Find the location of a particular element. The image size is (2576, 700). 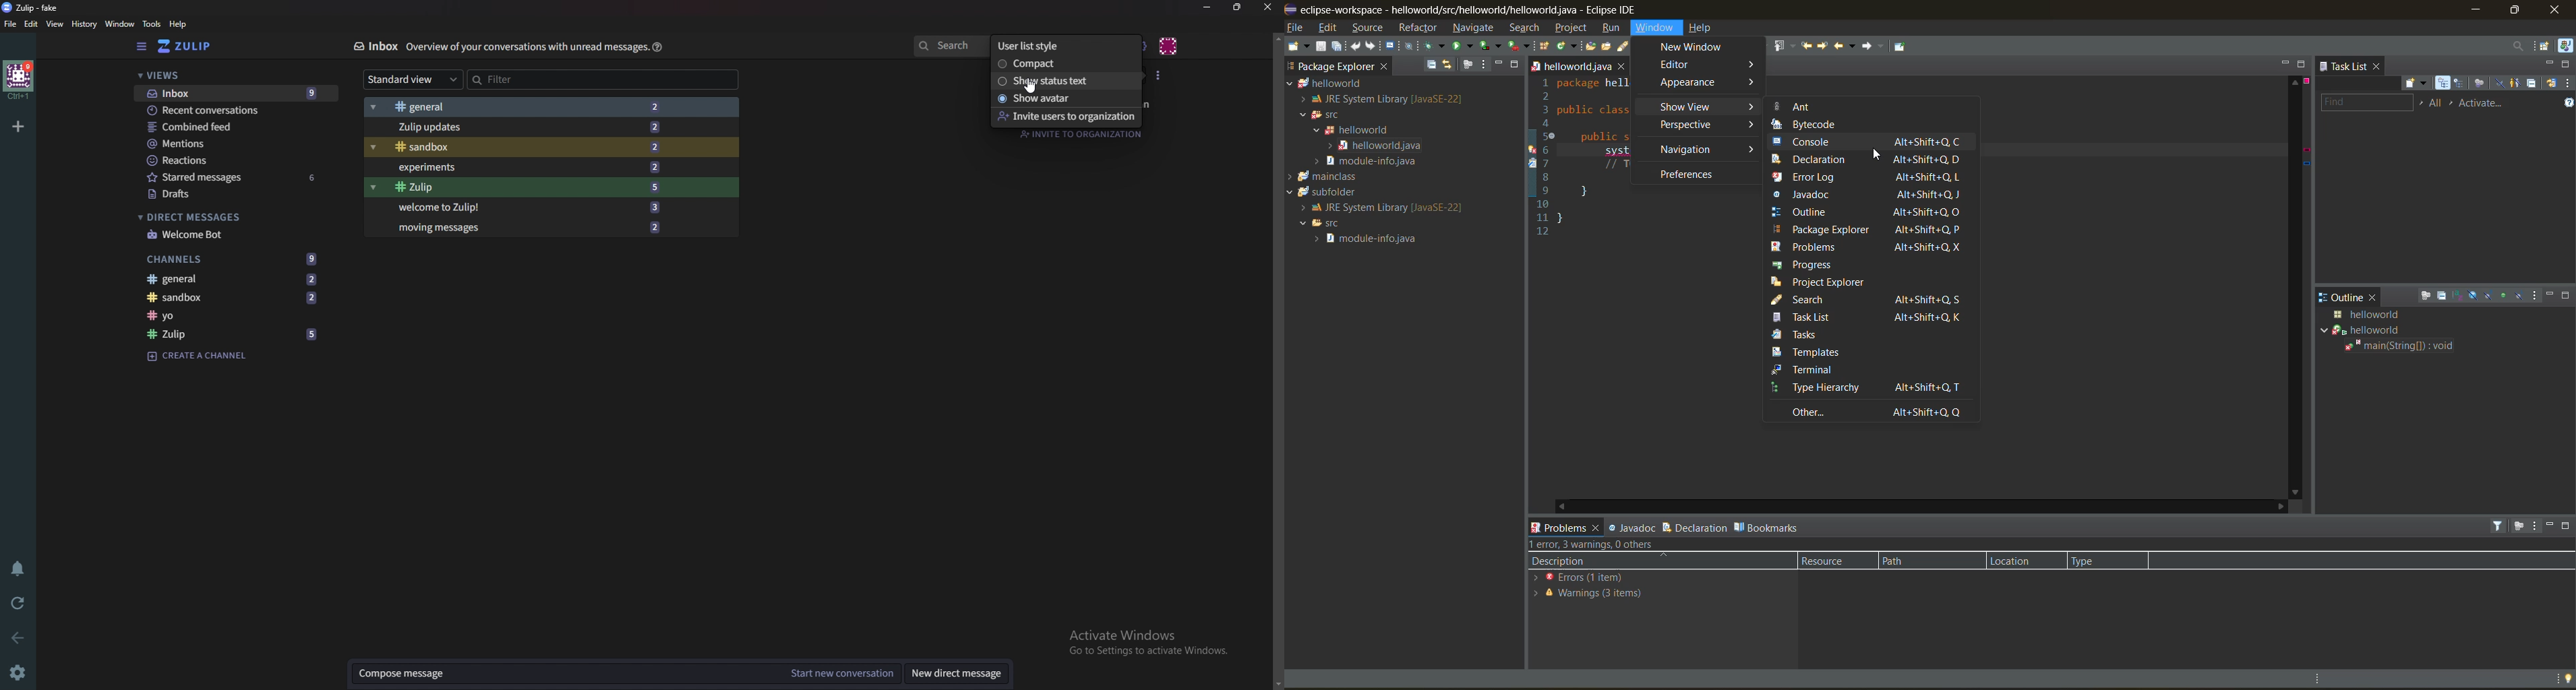

JRE System Library[Java SE-22] is located at coordinates (1377, 207).